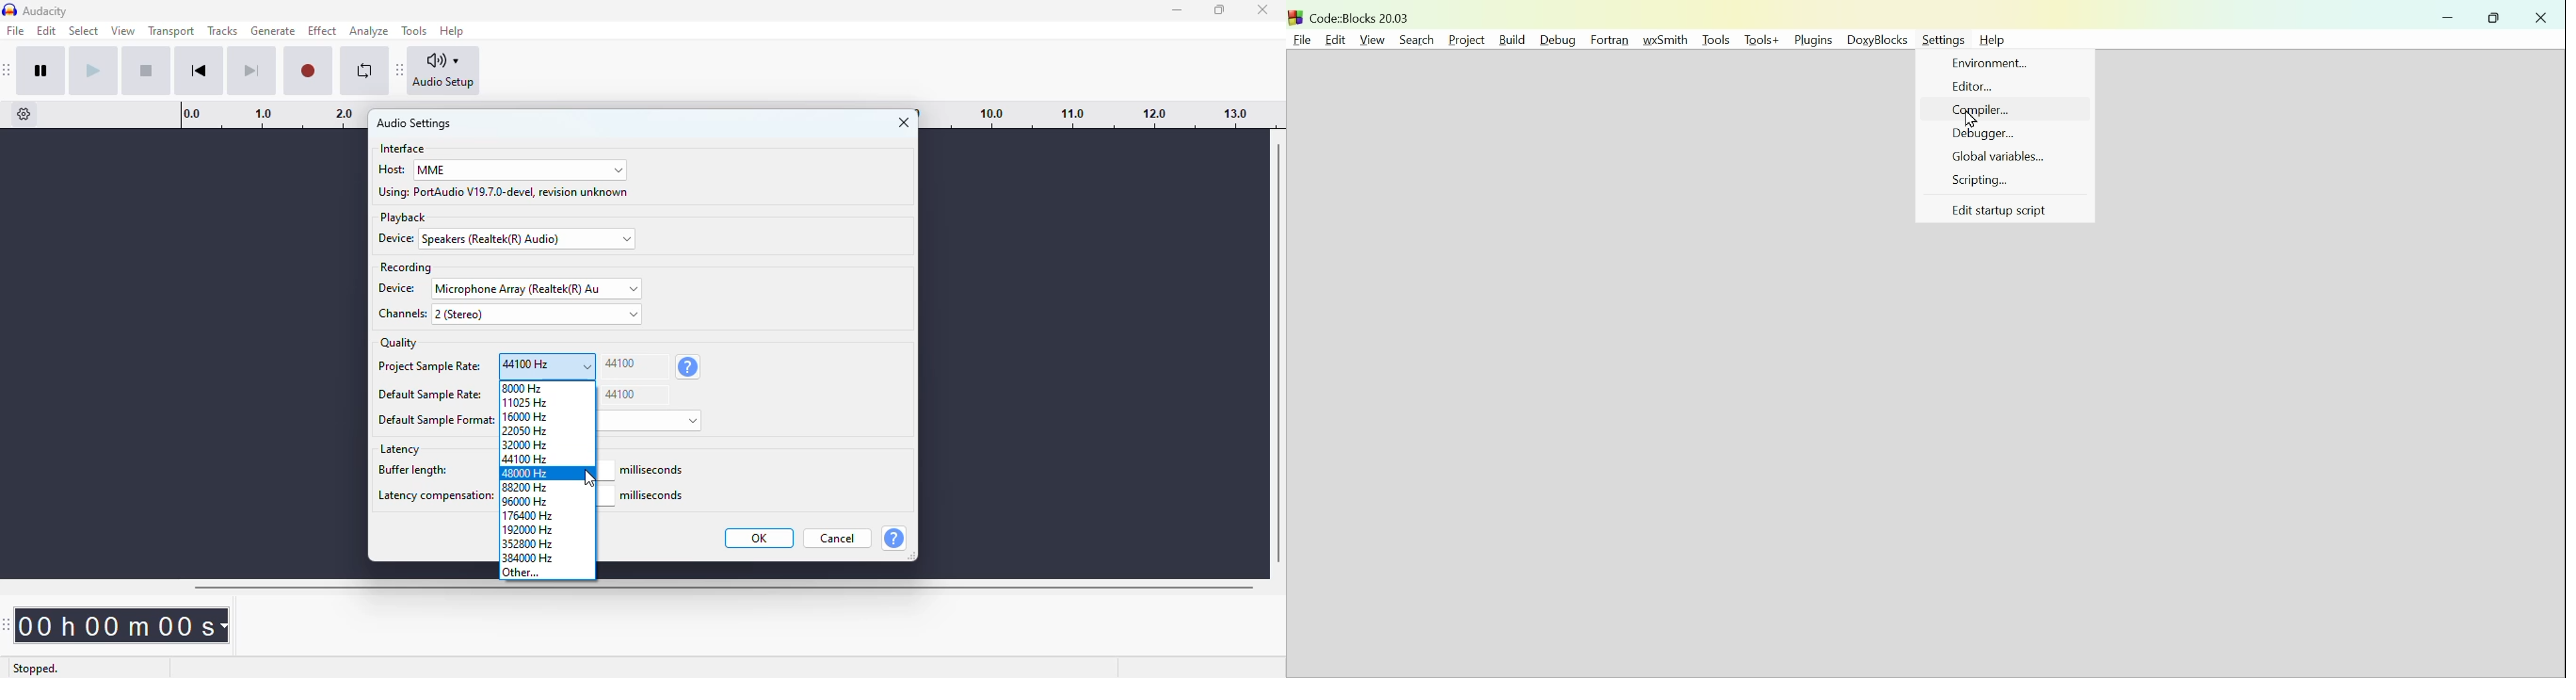 This screenshot has width=2576, height=700. Describe the element at coordinates (414, 31) in the screenshot. I see `tools` at that location.